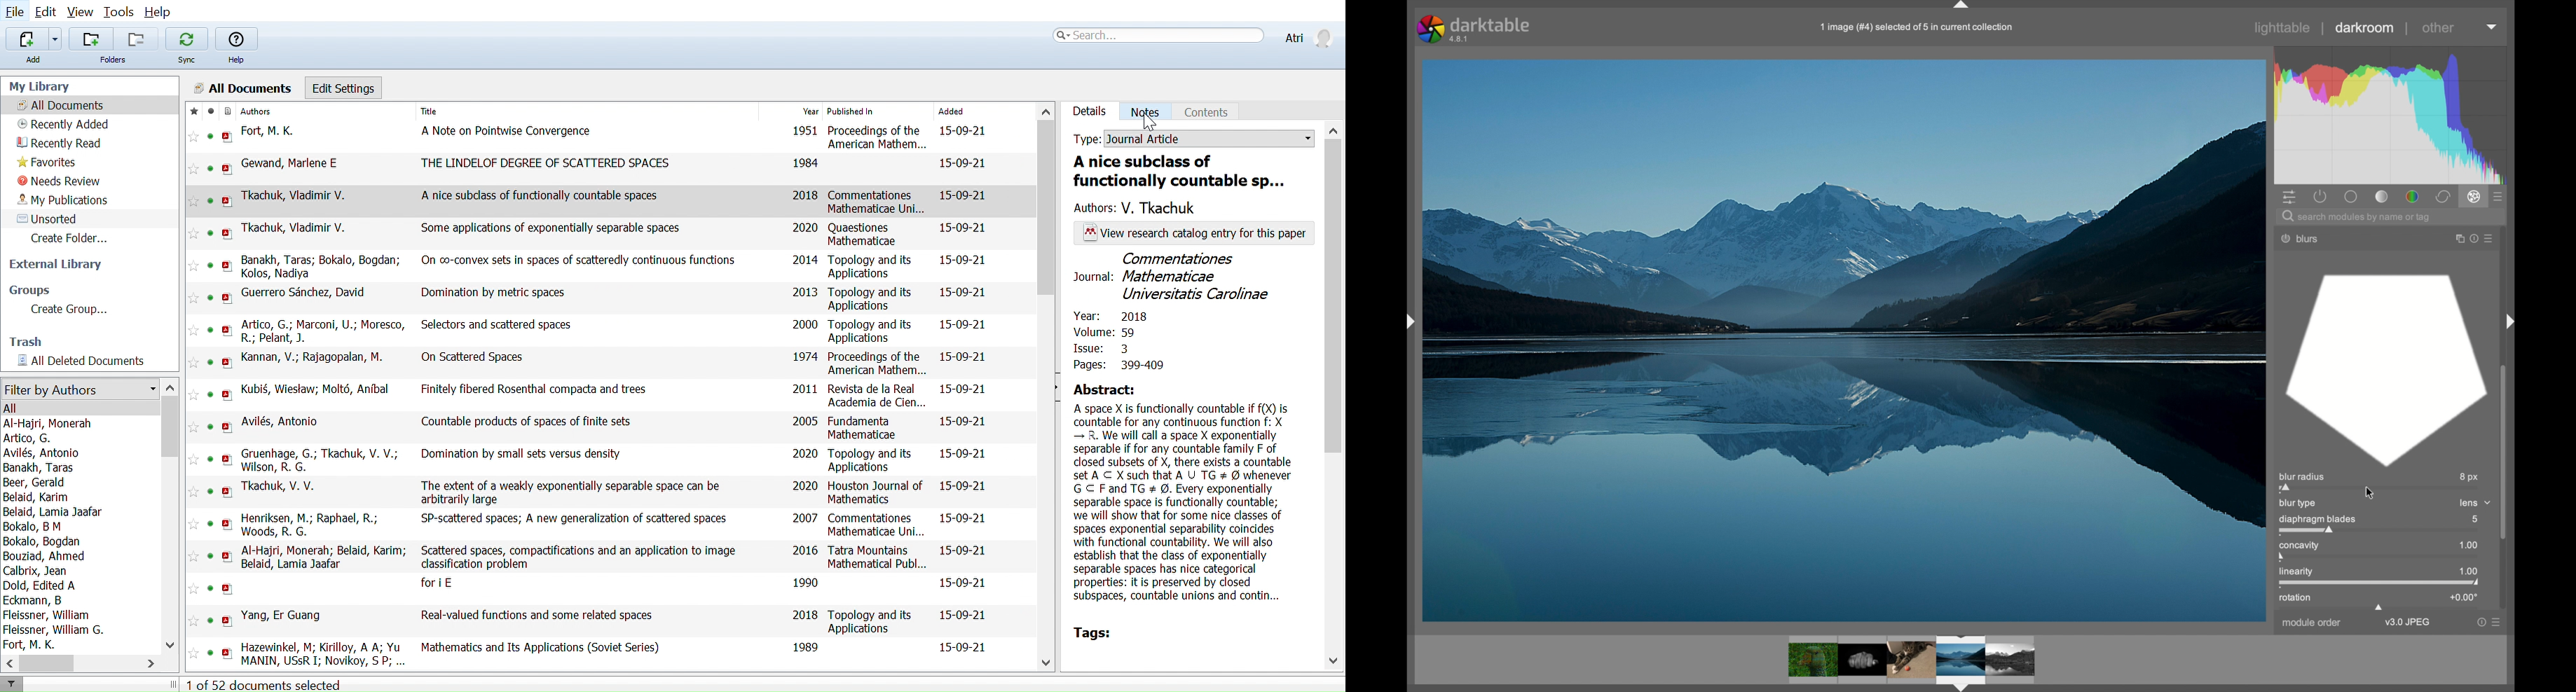 This screenshot has width=2576, height=700. What do you see at coordinates (1147, 122) in the screenshot?
I see `Cursor` at bounding box center [1147, 122].